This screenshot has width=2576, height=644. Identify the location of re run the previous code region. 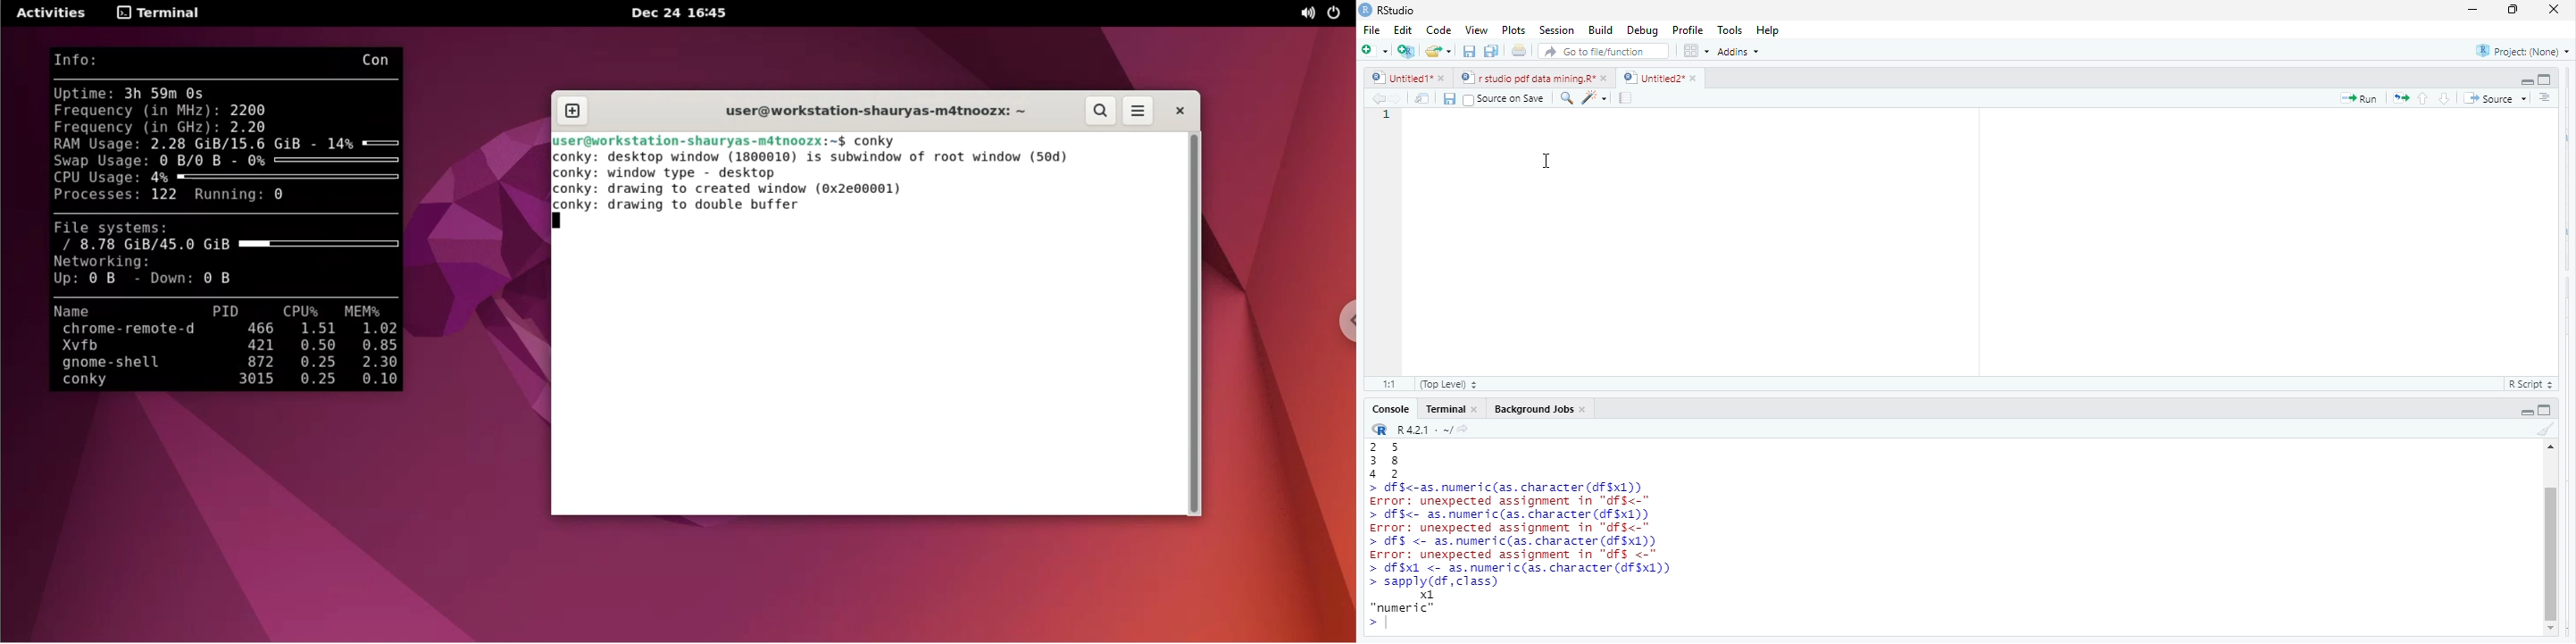
(2399, 99).